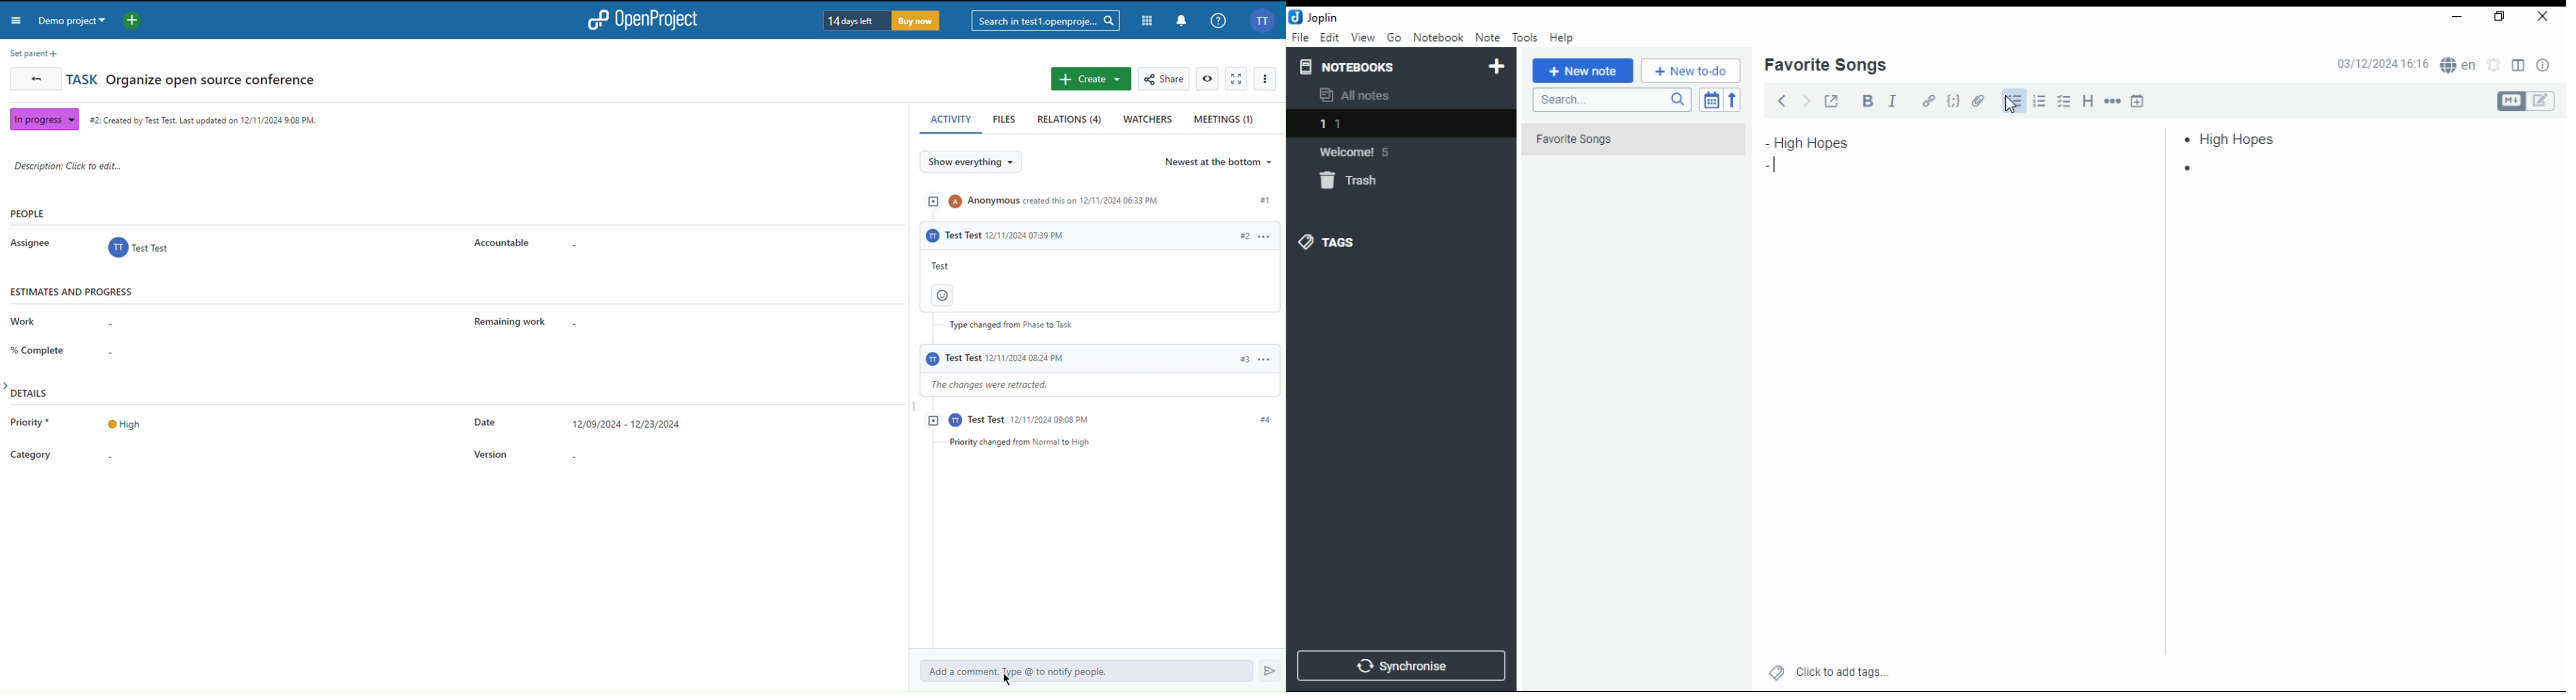  What do you see at coordinates (2519, 66) in the screenshot?
I see `toggle layout` at bounding box center [2519, 66].